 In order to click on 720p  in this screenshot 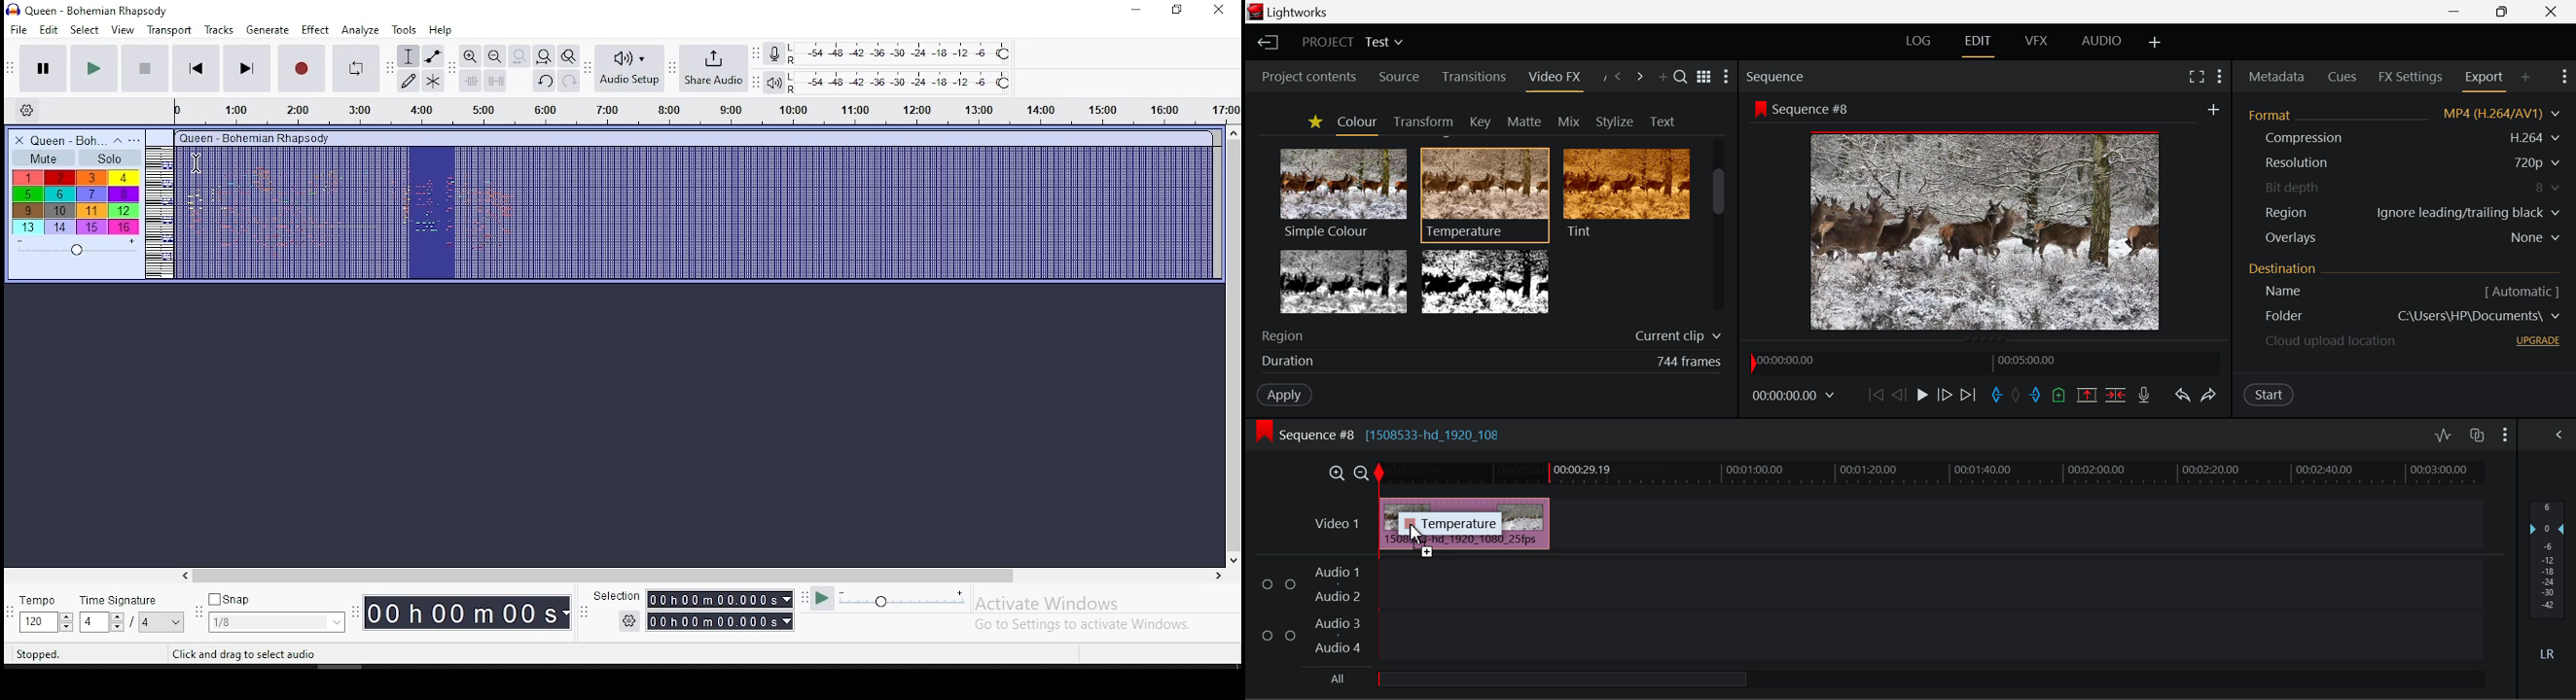, I will do `click(2539, 162)`.